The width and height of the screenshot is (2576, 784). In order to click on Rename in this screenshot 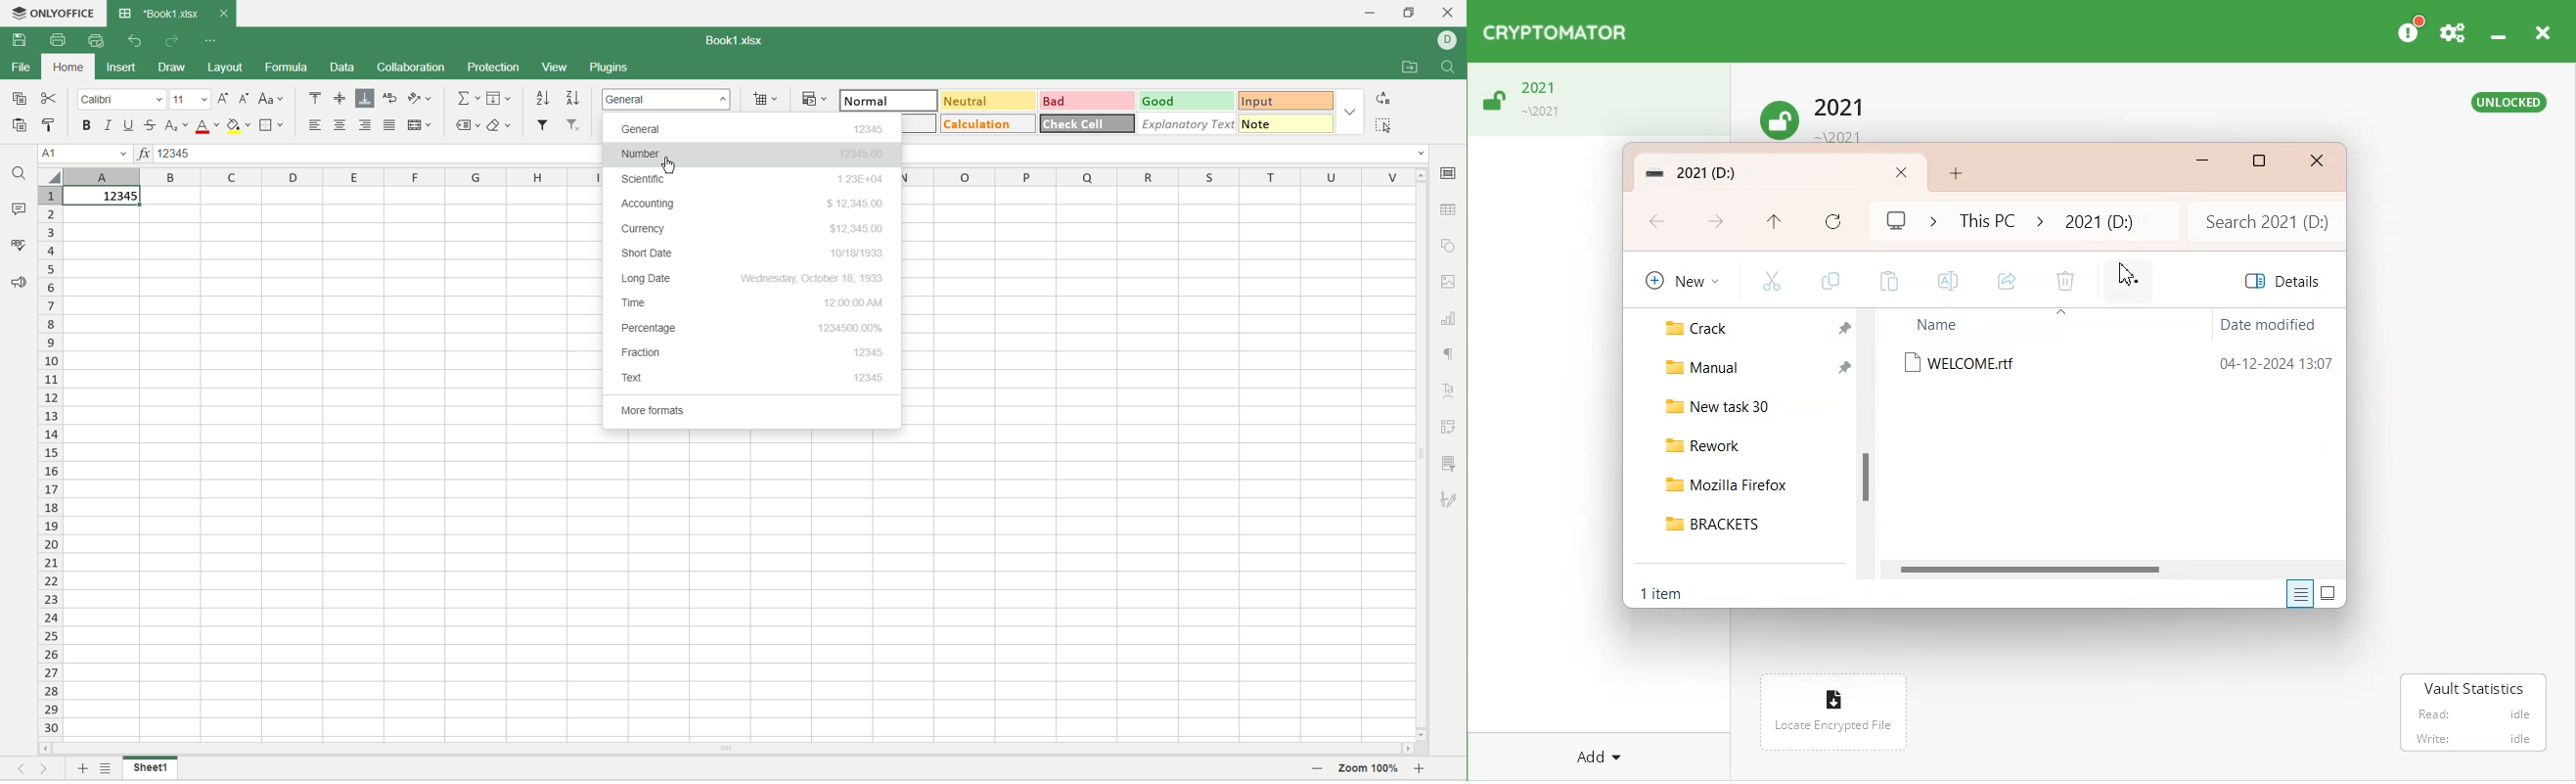, I will do `click(1948, 280)`.